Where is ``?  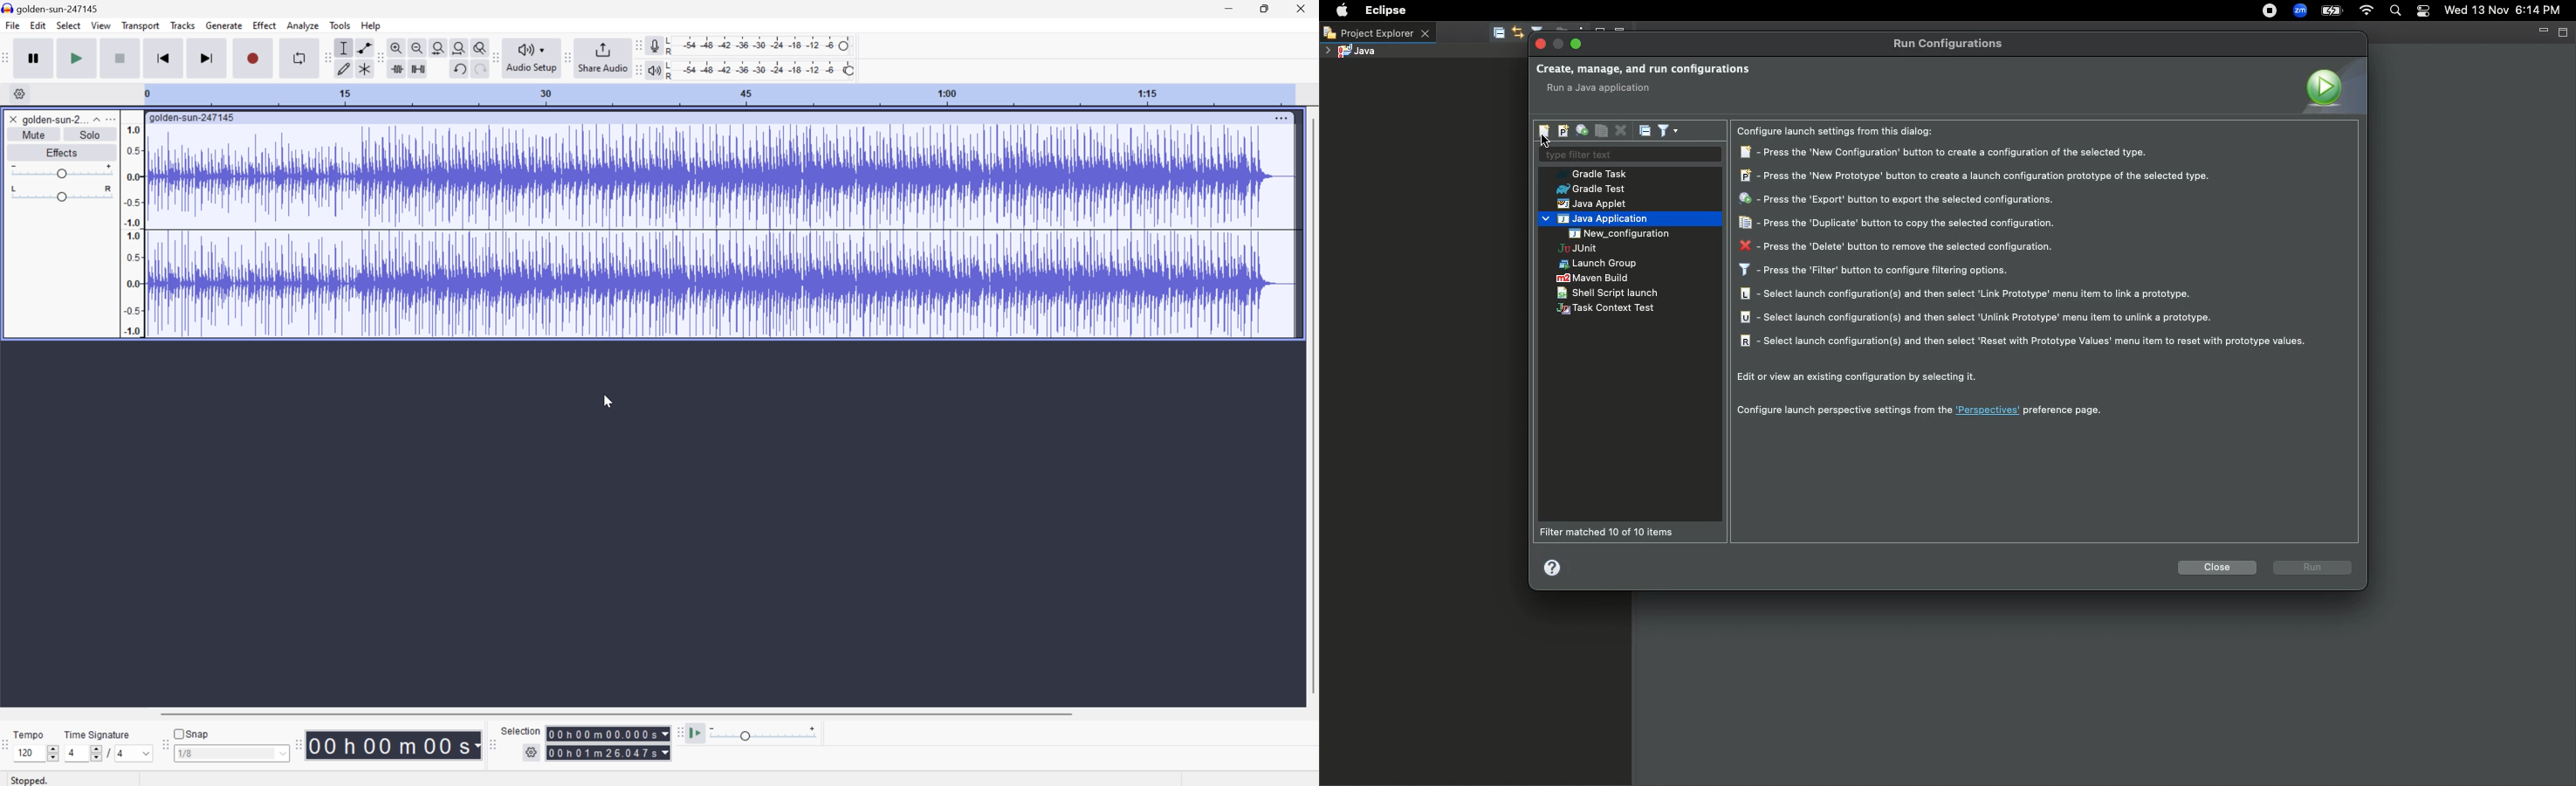  is located at coordinates (477, 70).